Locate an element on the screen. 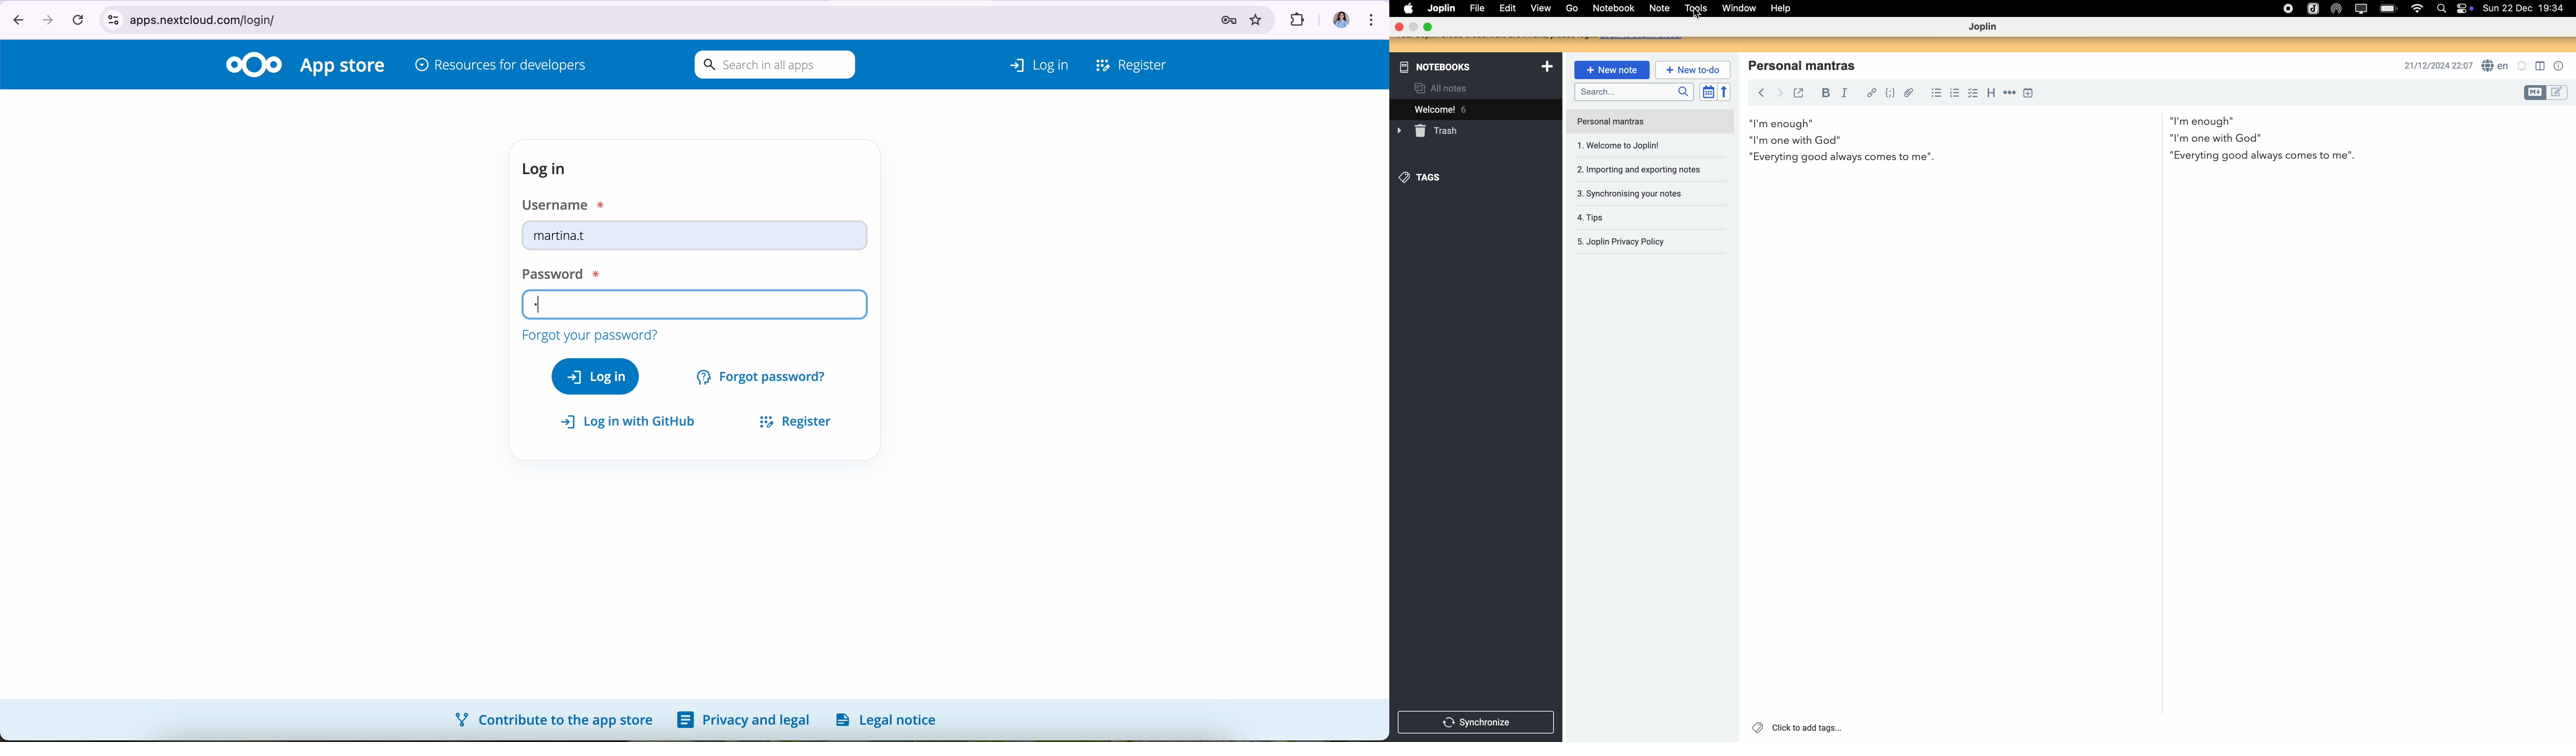  search bar is located at coordinates (1633, 91).